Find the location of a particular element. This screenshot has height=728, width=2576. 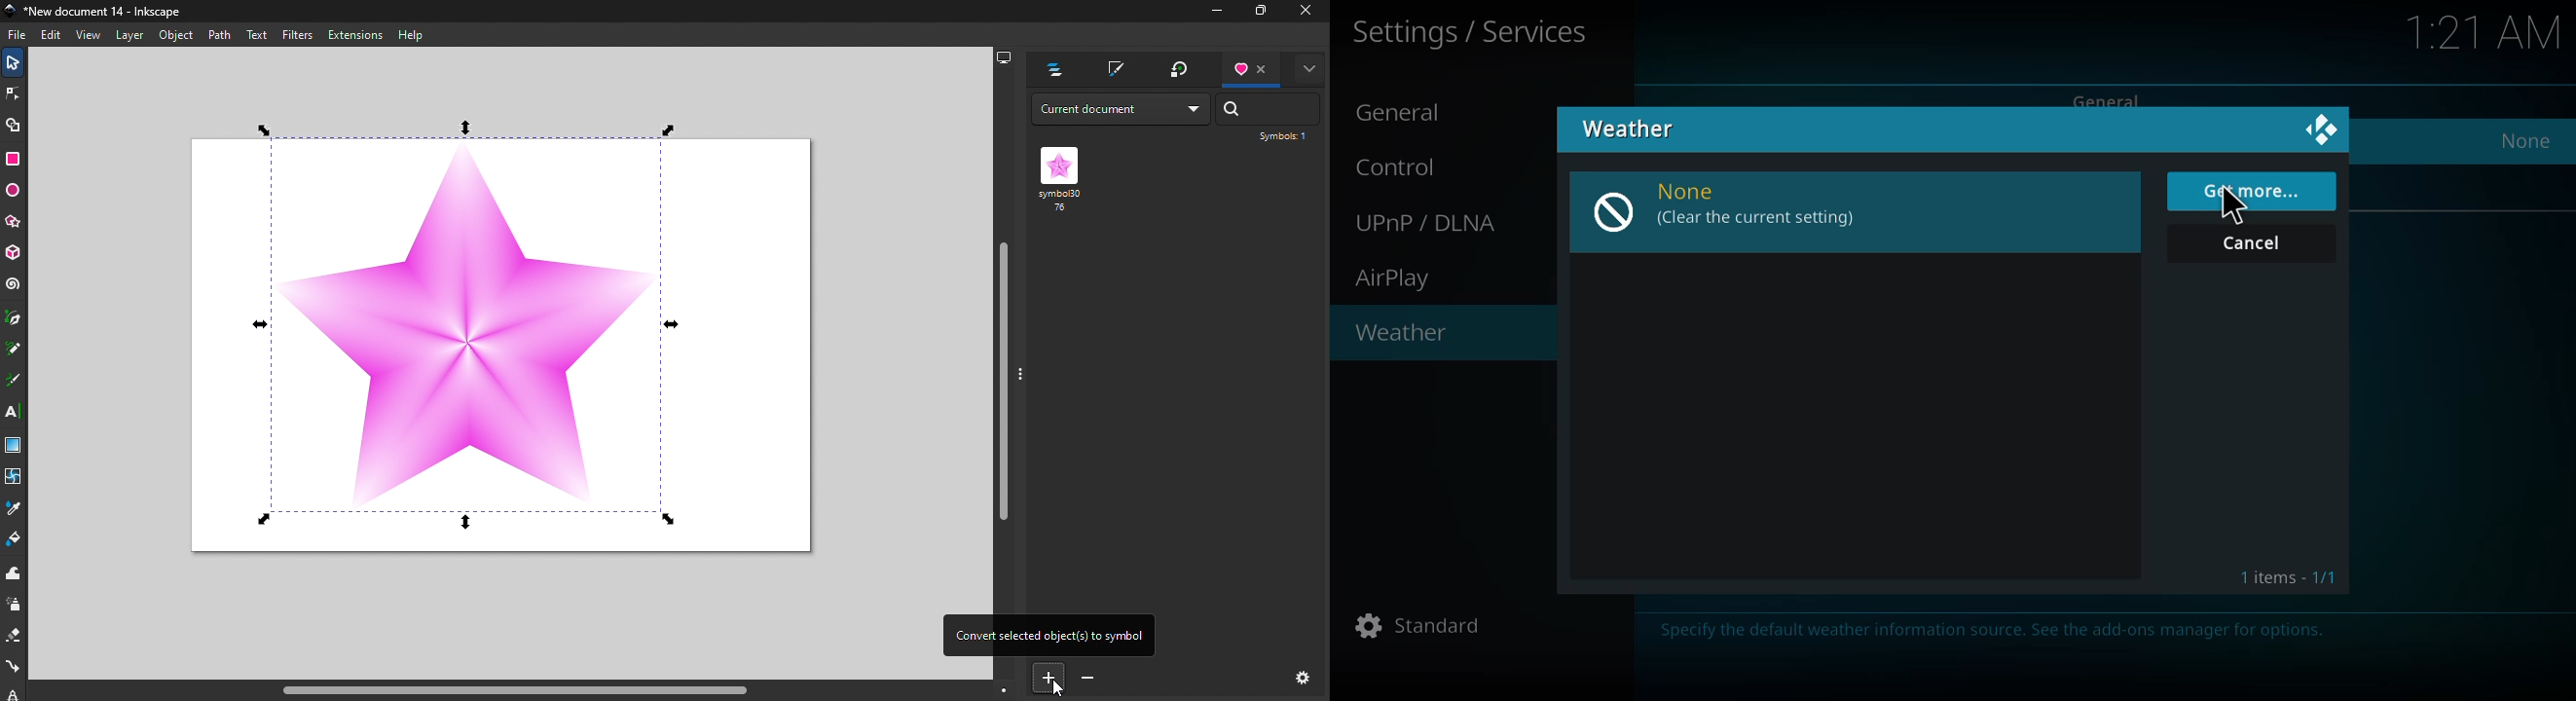

Ellipse/Arc tool is located at coordinates (15, 194).